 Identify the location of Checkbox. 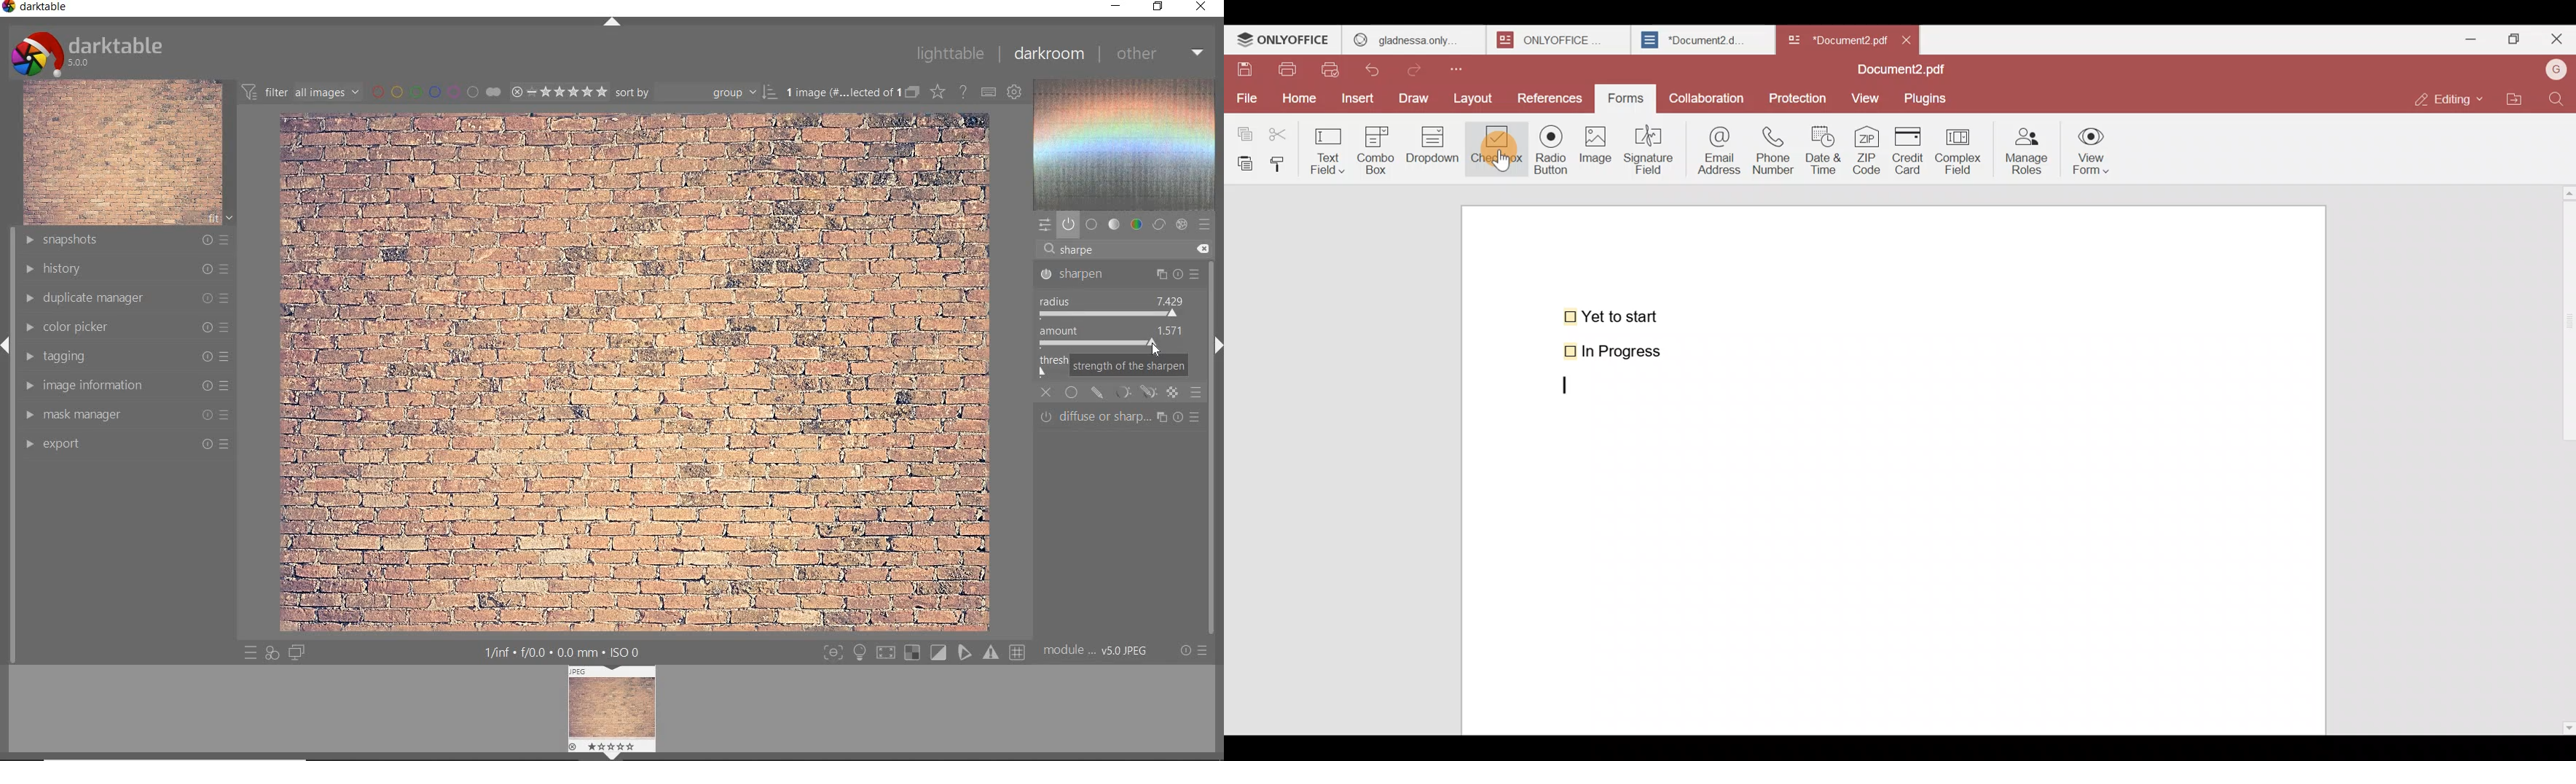
(1494, 151).